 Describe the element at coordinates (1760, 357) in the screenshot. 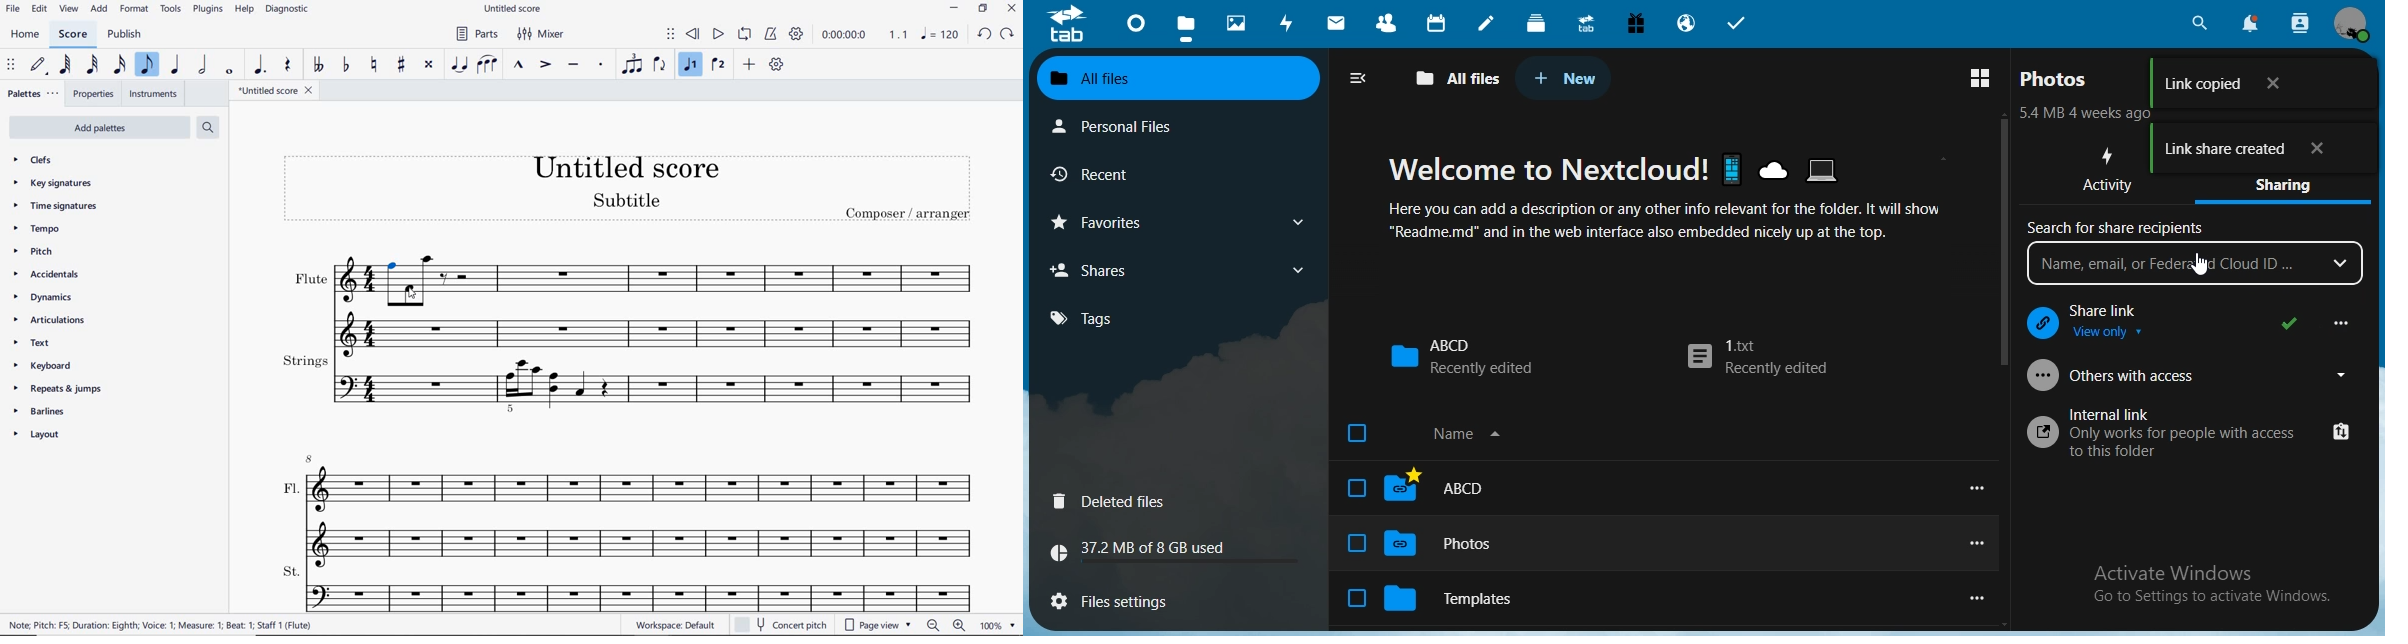

I see `1.txt` at that location.